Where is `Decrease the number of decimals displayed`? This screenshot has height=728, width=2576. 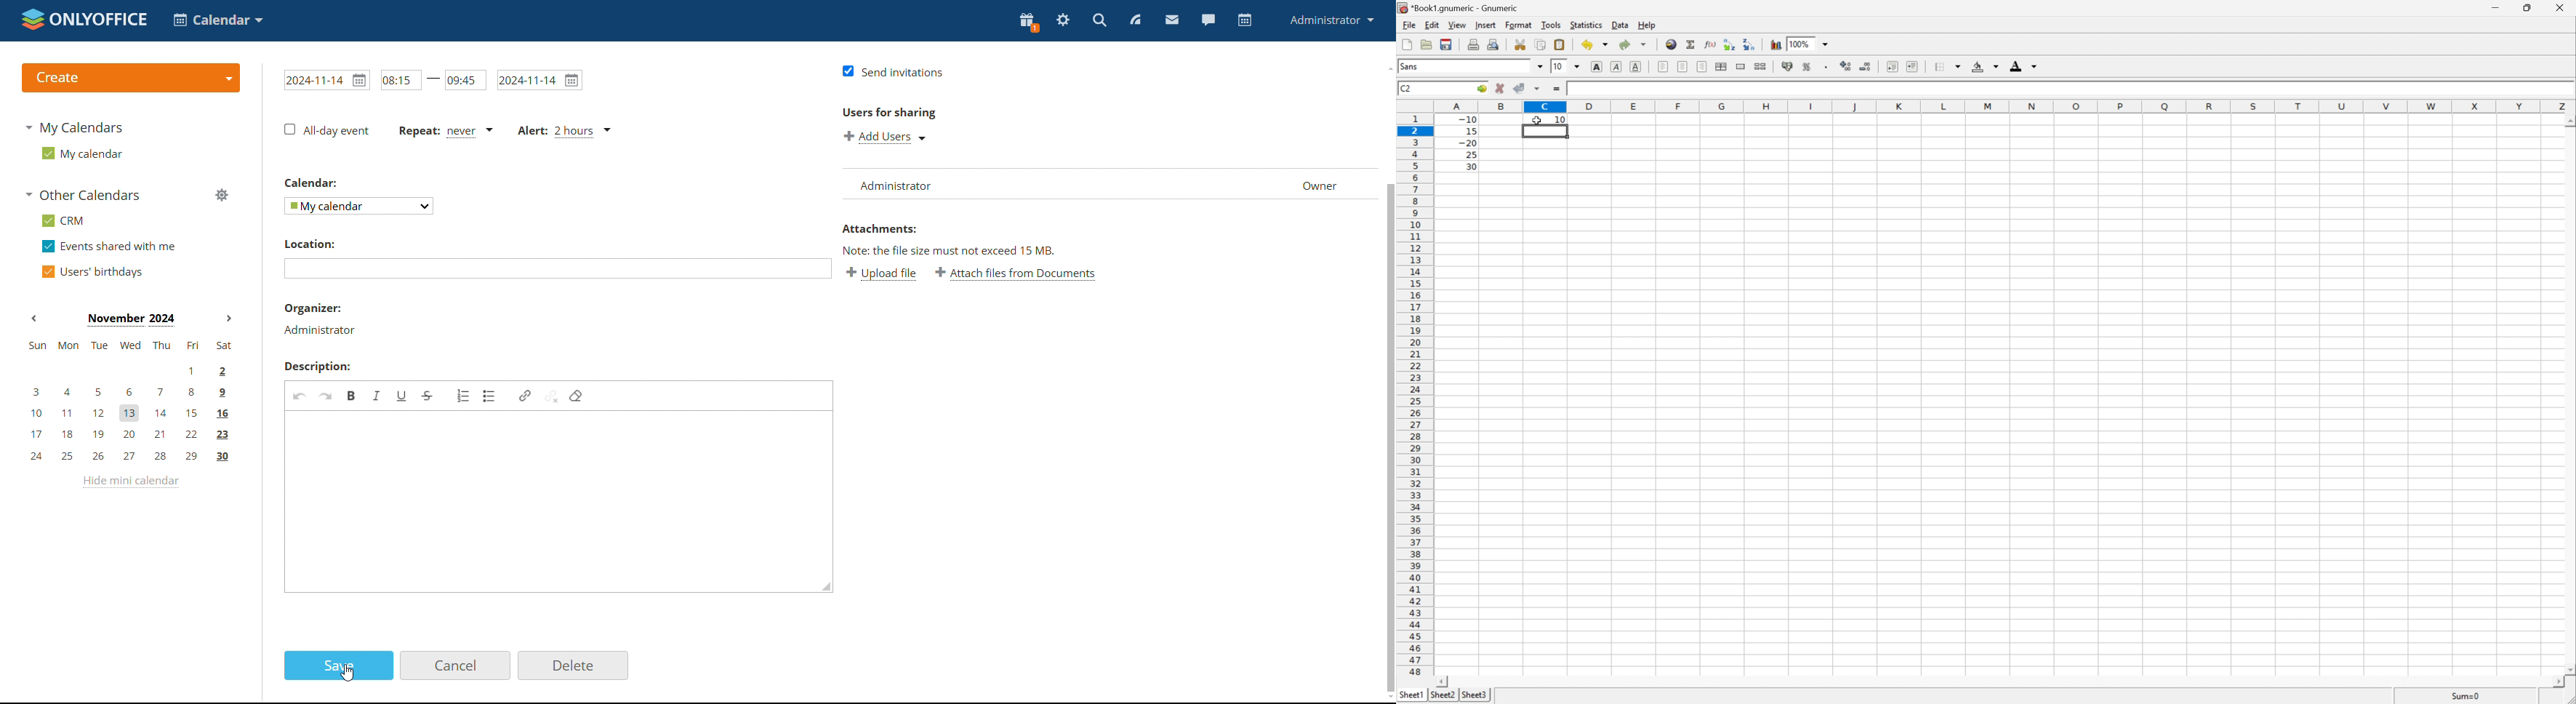 Decrease the number of decimals displayed is located at coordinates (1865, 66).